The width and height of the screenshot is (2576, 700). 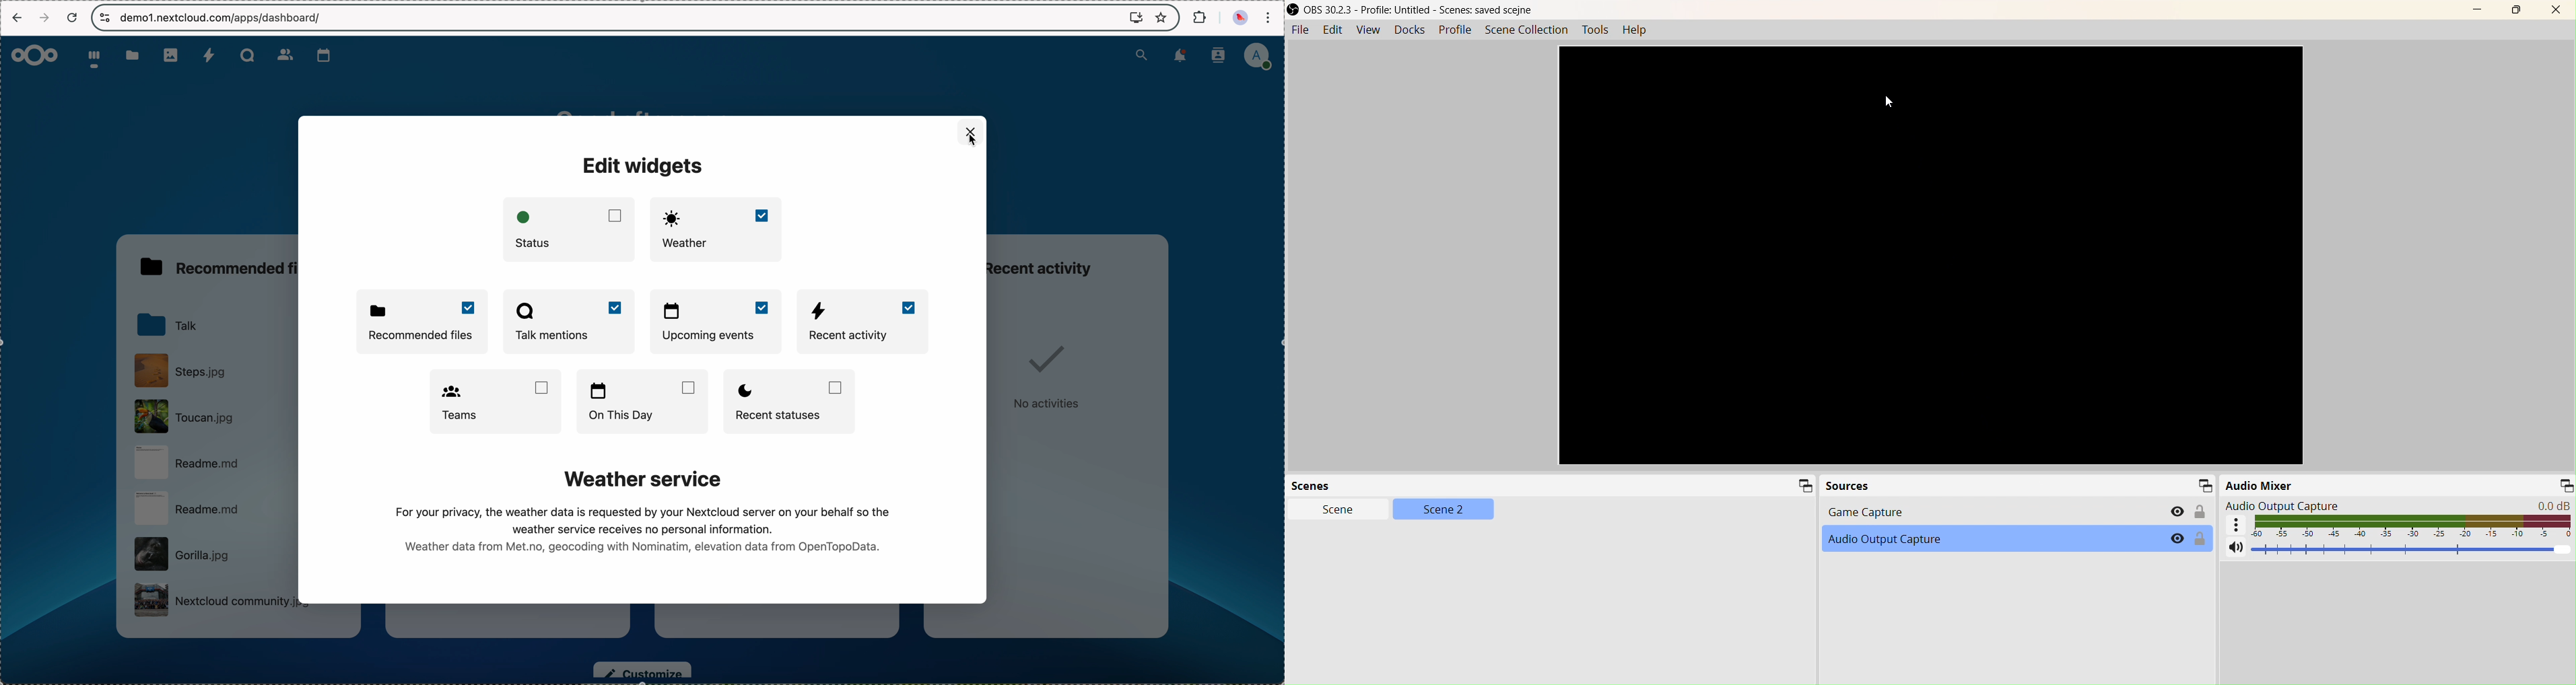 I want to click on Talk, so click(x=246, y=54).